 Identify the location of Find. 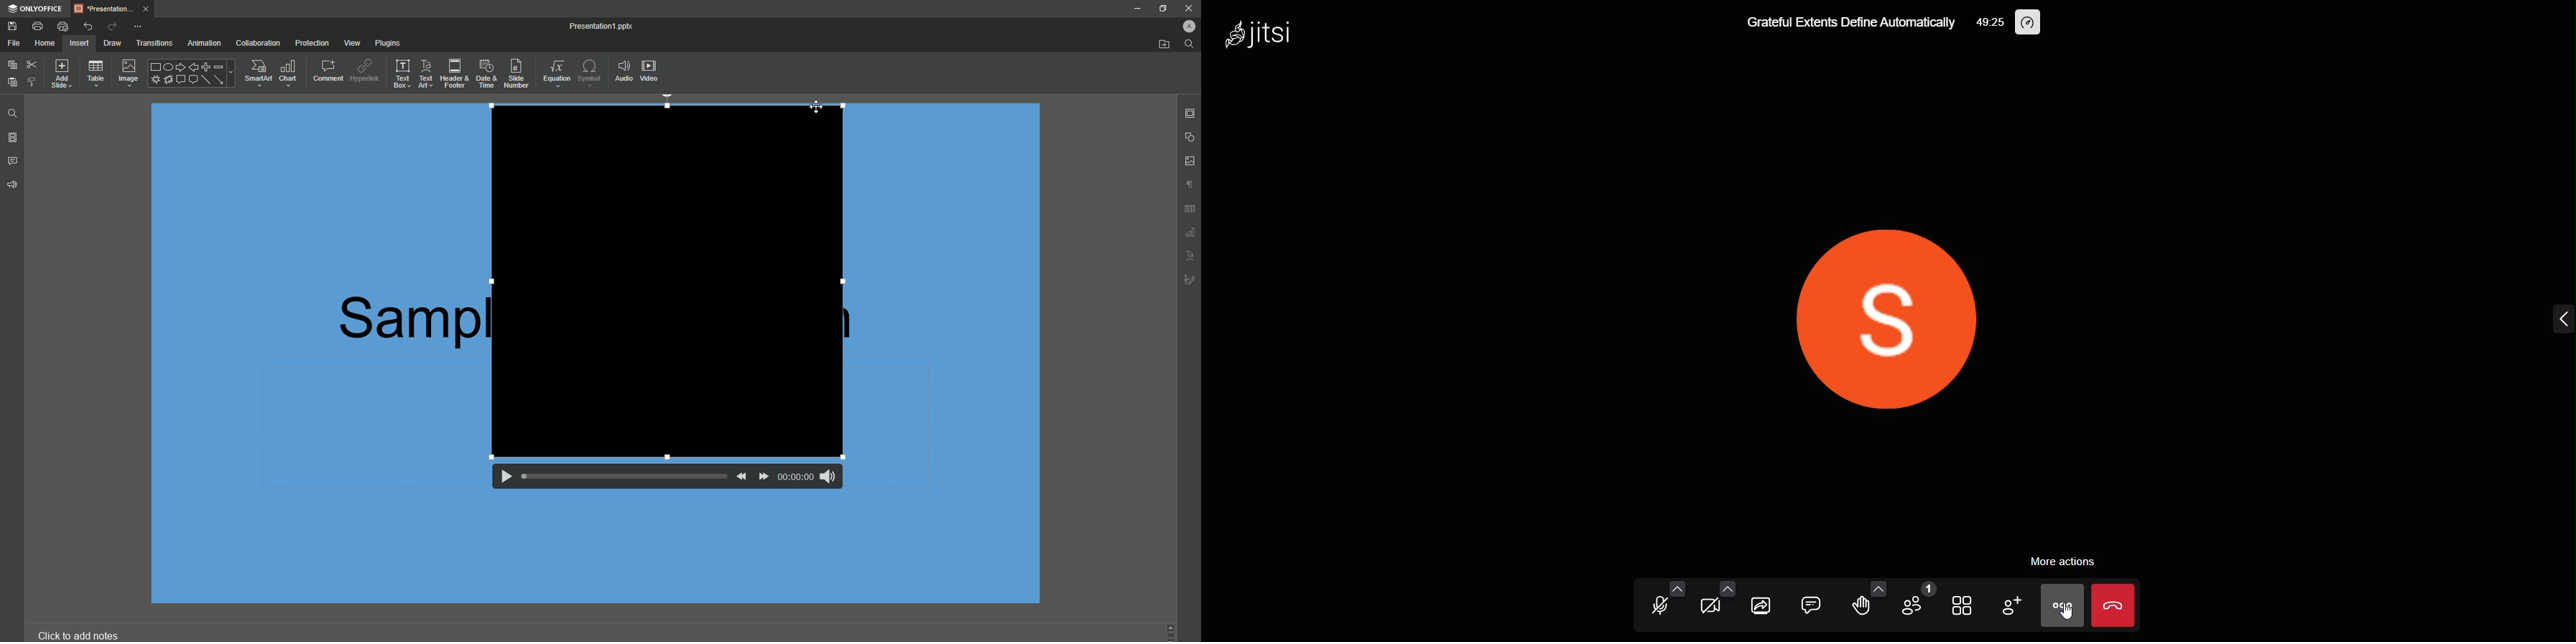
(11, 114).